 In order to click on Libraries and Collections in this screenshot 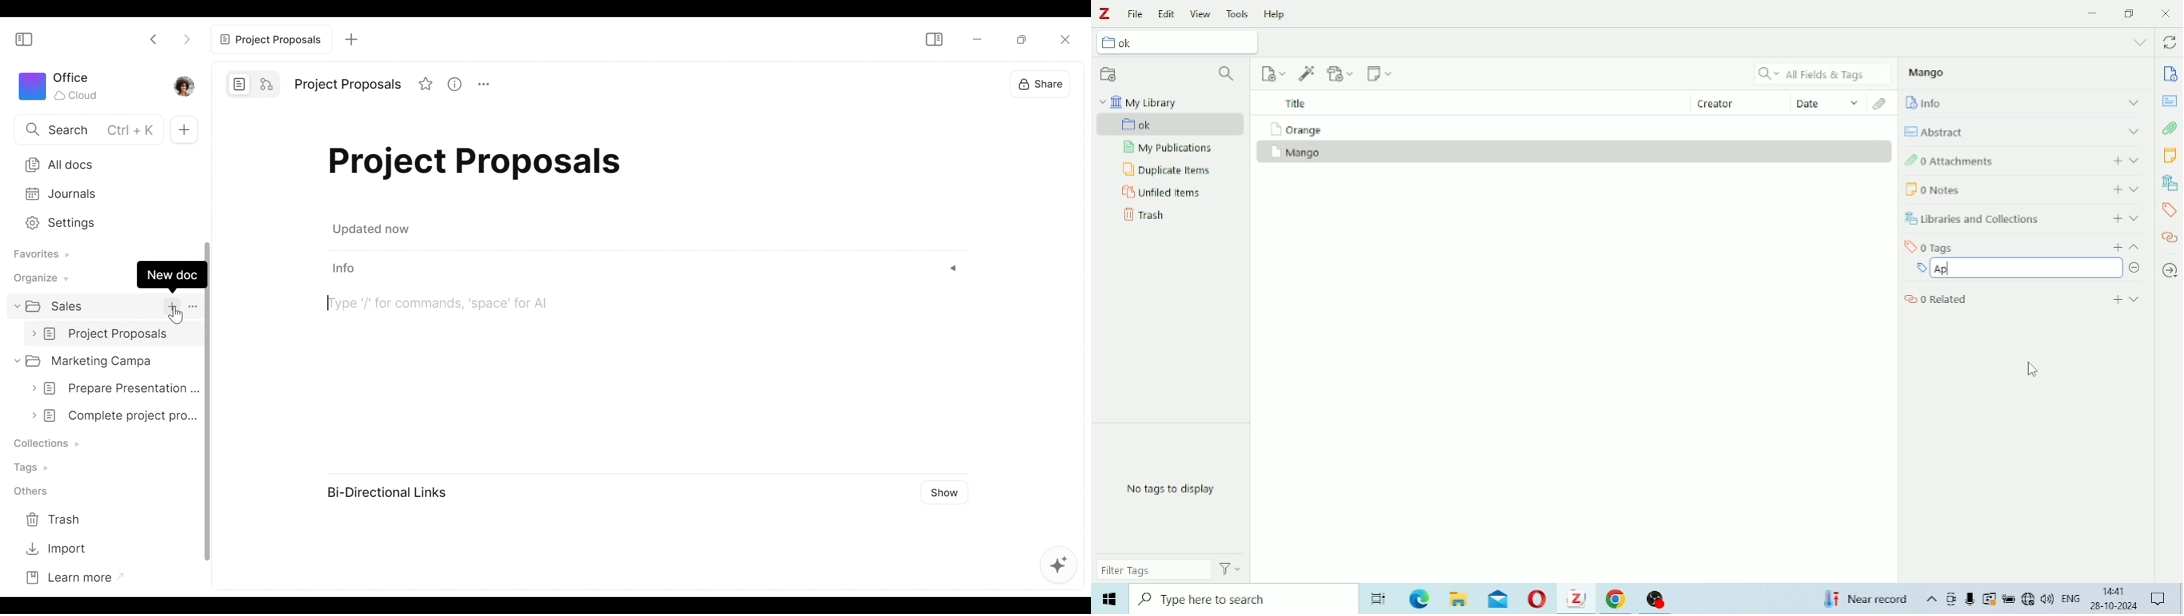, I will do `click(2022, 218)`.